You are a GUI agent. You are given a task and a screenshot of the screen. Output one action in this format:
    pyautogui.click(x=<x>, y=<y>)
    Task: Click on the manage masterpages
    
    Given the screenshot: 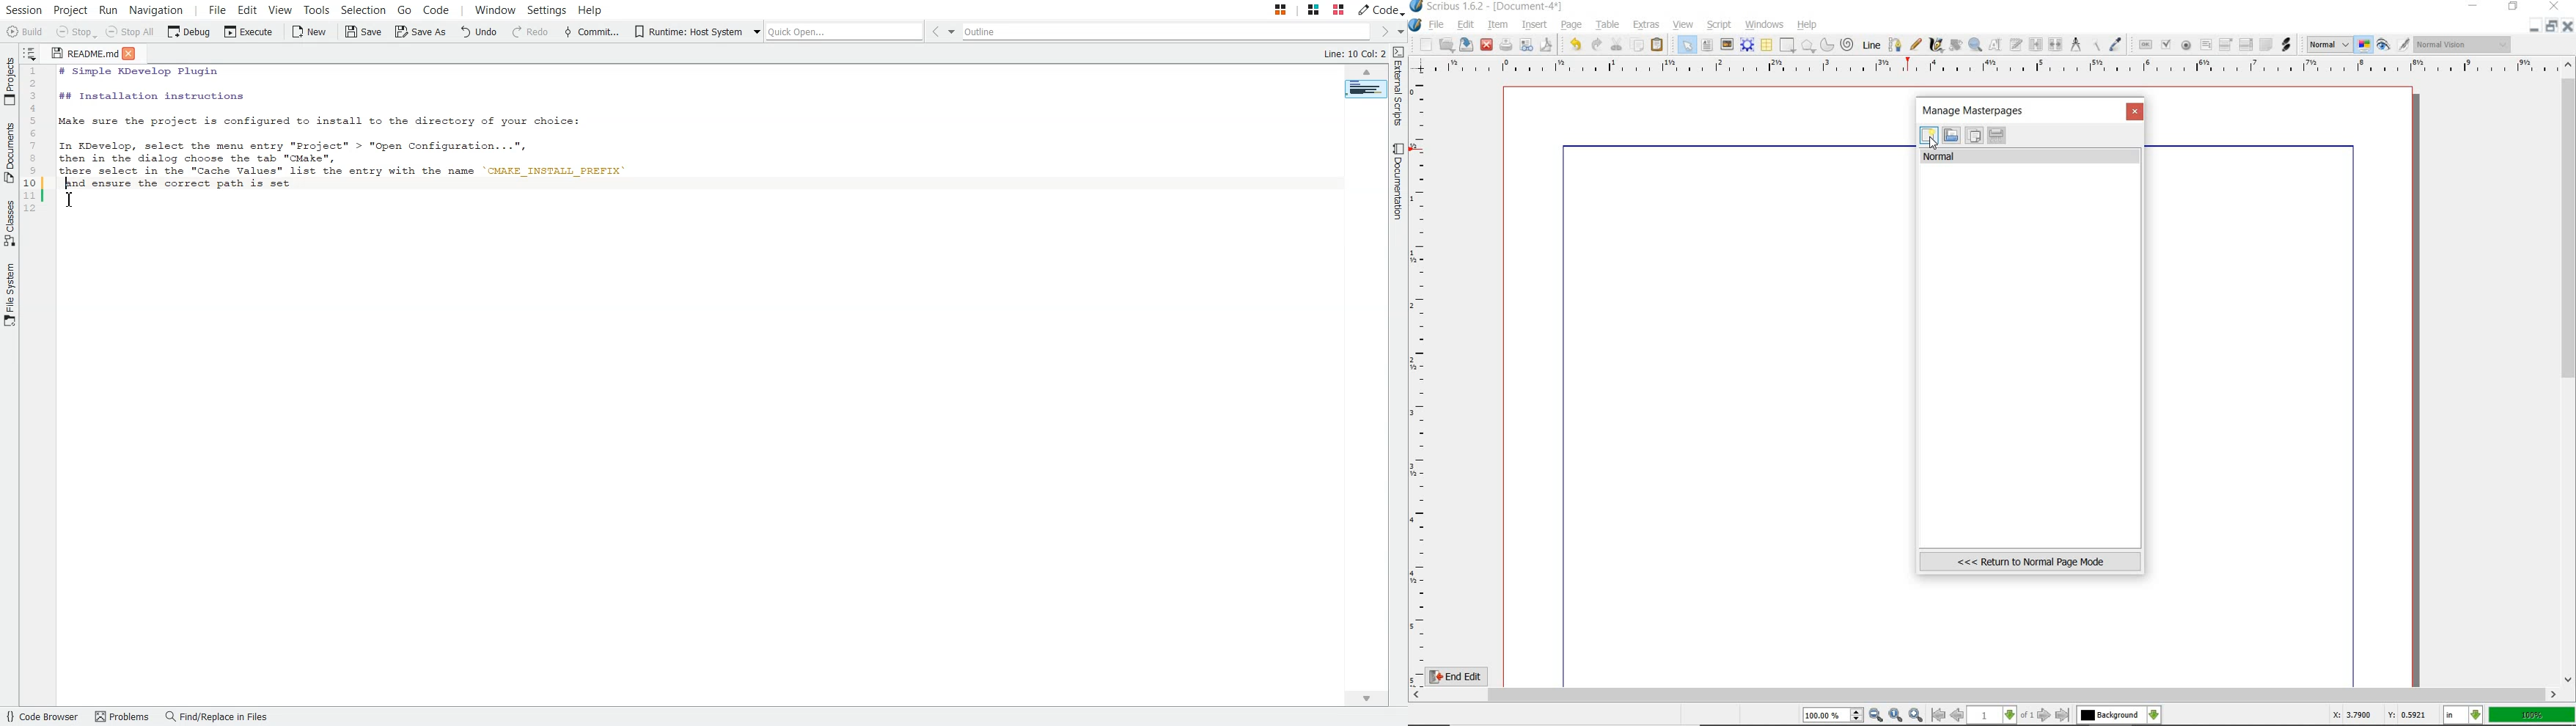 What is the action you would take?
    pyautogui.click(x=1977, y=110)
    